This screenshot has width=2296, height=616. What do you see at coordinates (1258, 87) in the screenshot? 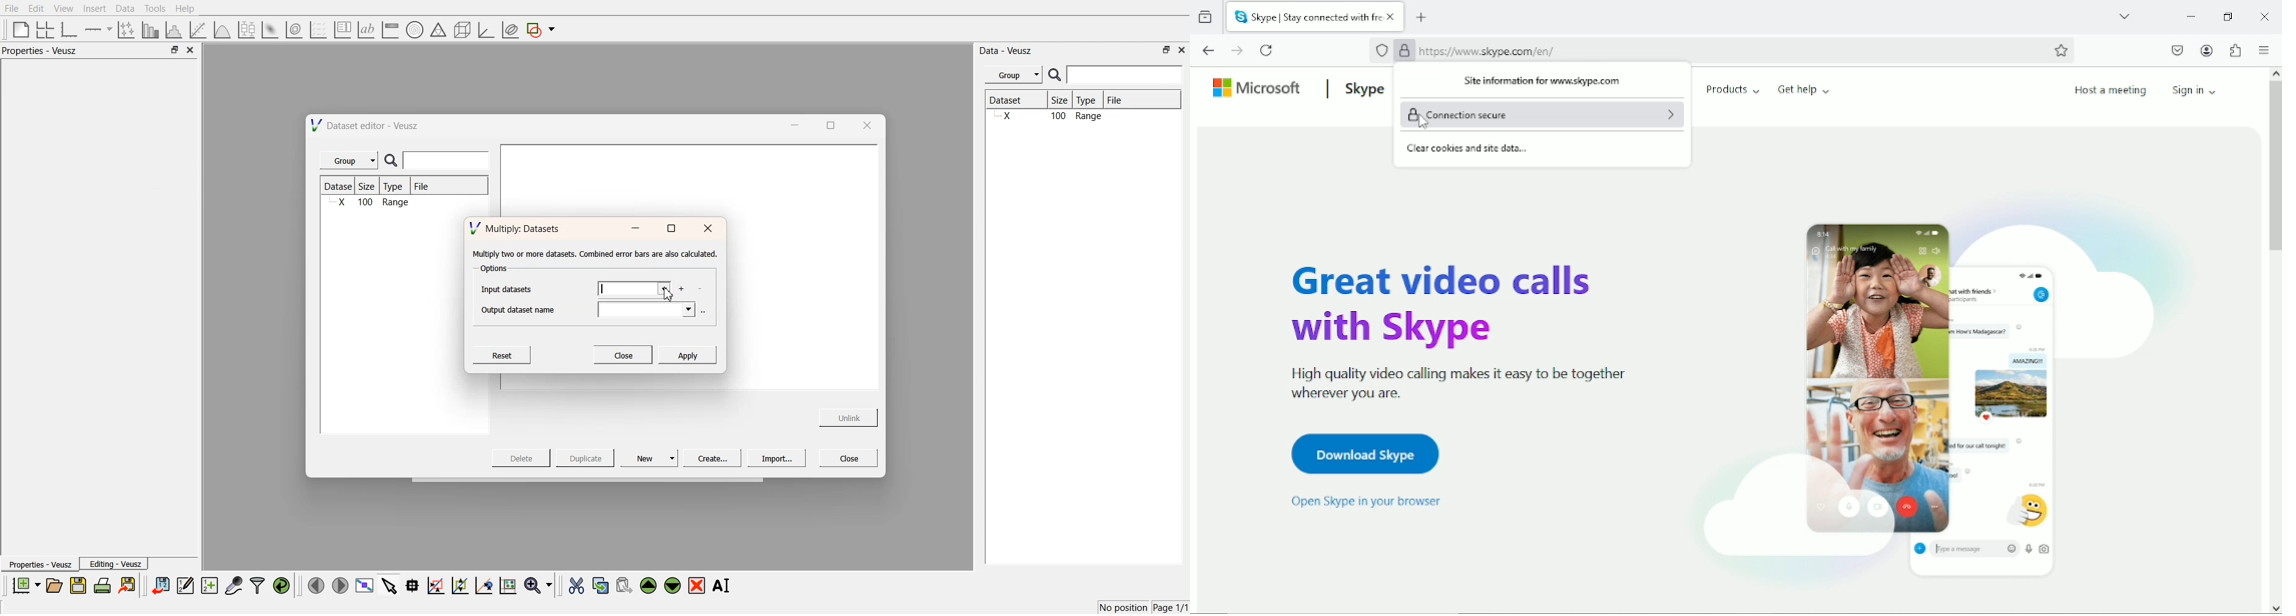
I see `Microsoft` at bounding box center [1258, 87].